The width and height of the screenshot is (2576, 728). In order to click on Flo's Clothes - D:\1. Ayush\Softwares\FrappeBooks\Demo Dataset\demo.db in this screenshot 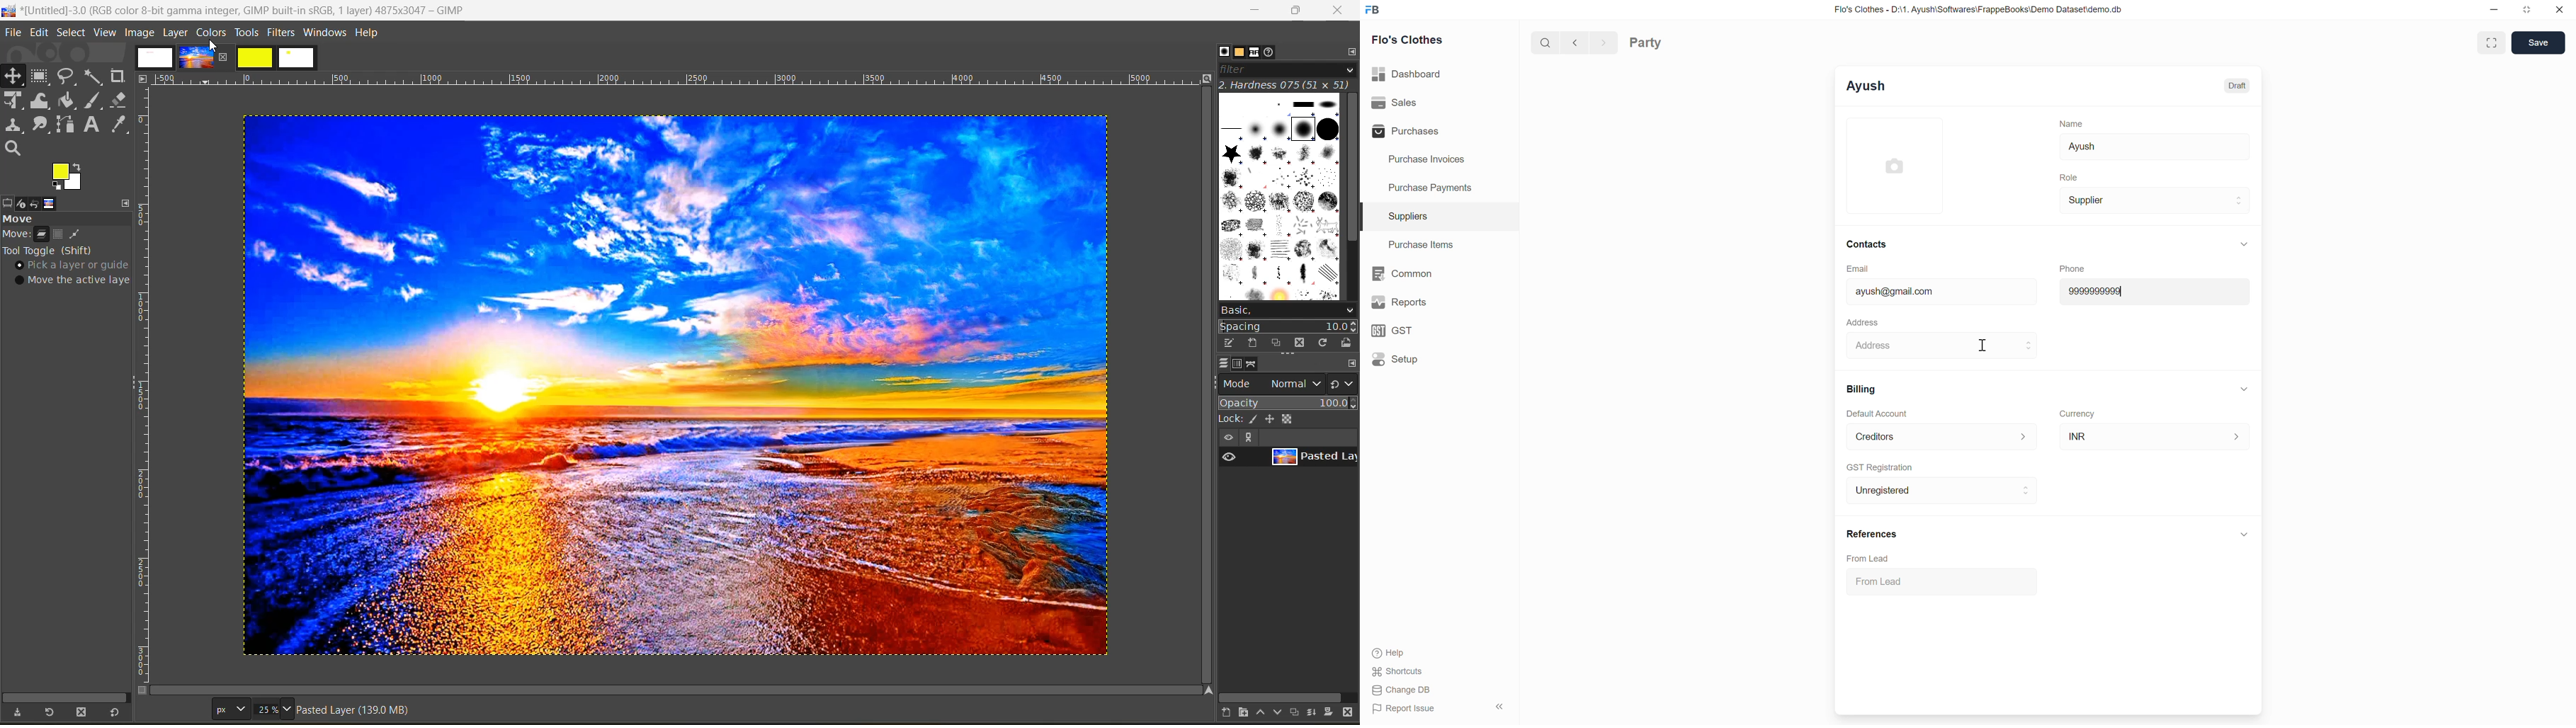, I will do `click(1979, 10)`.